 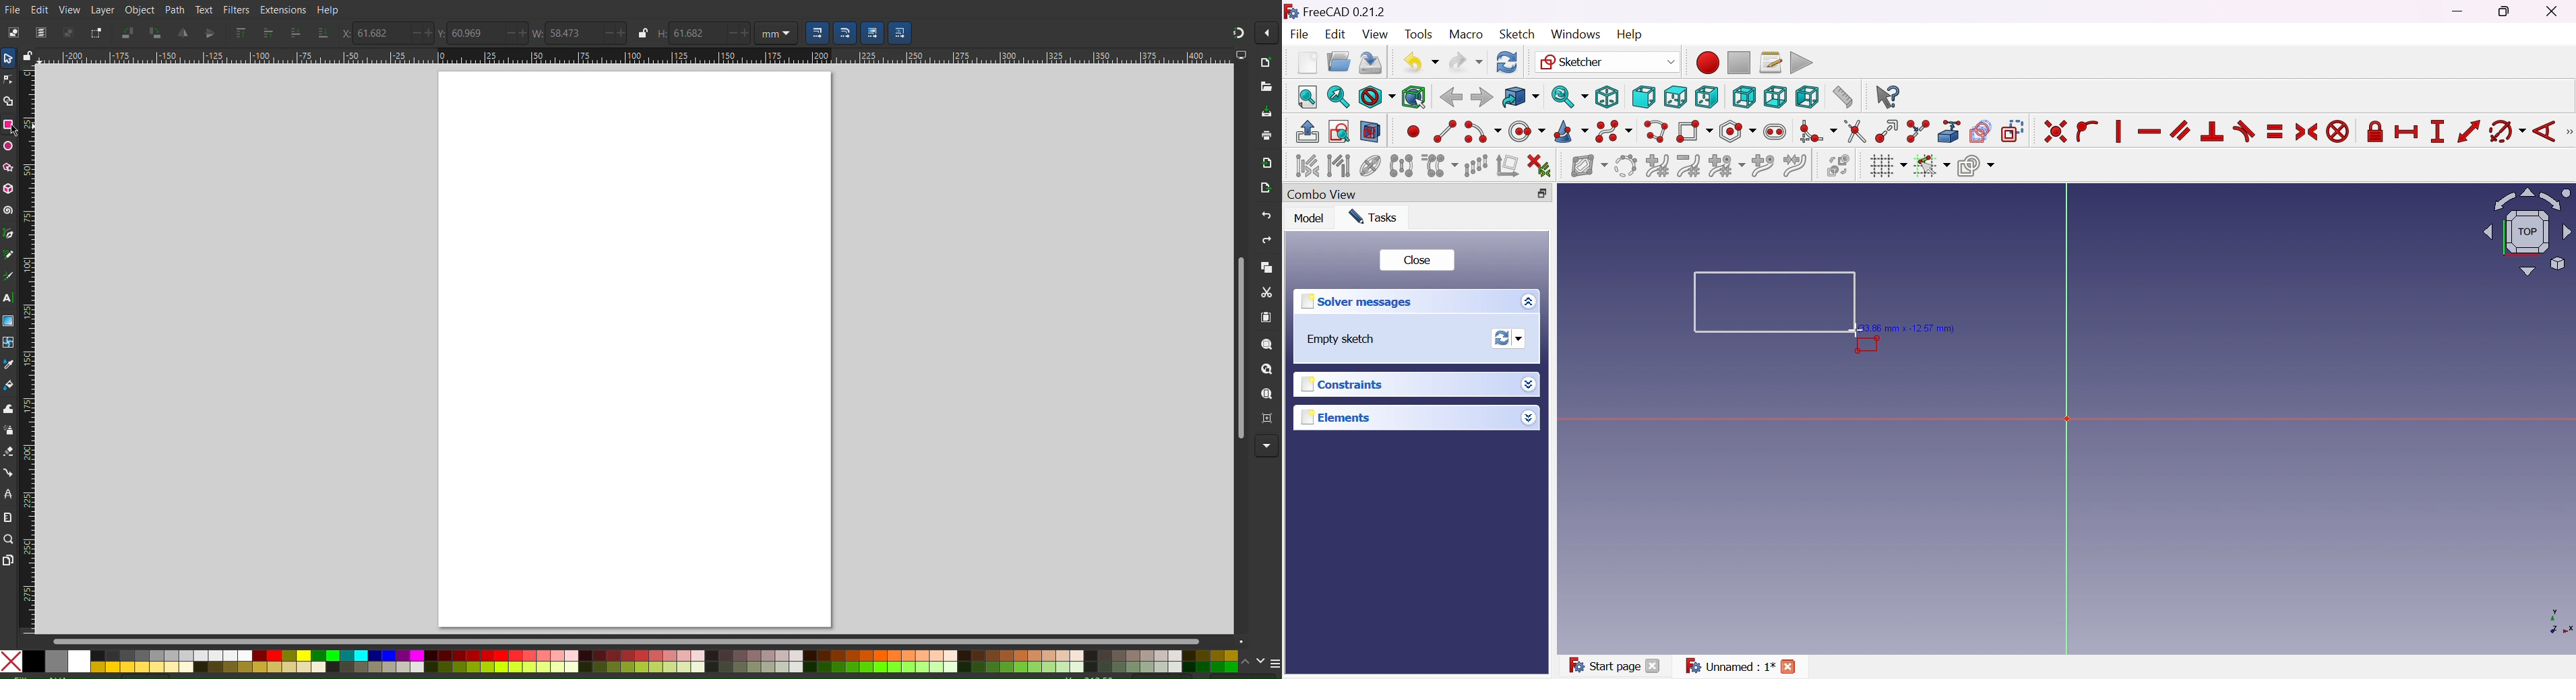 I want to click on Back, so click(x=1450, y=98).